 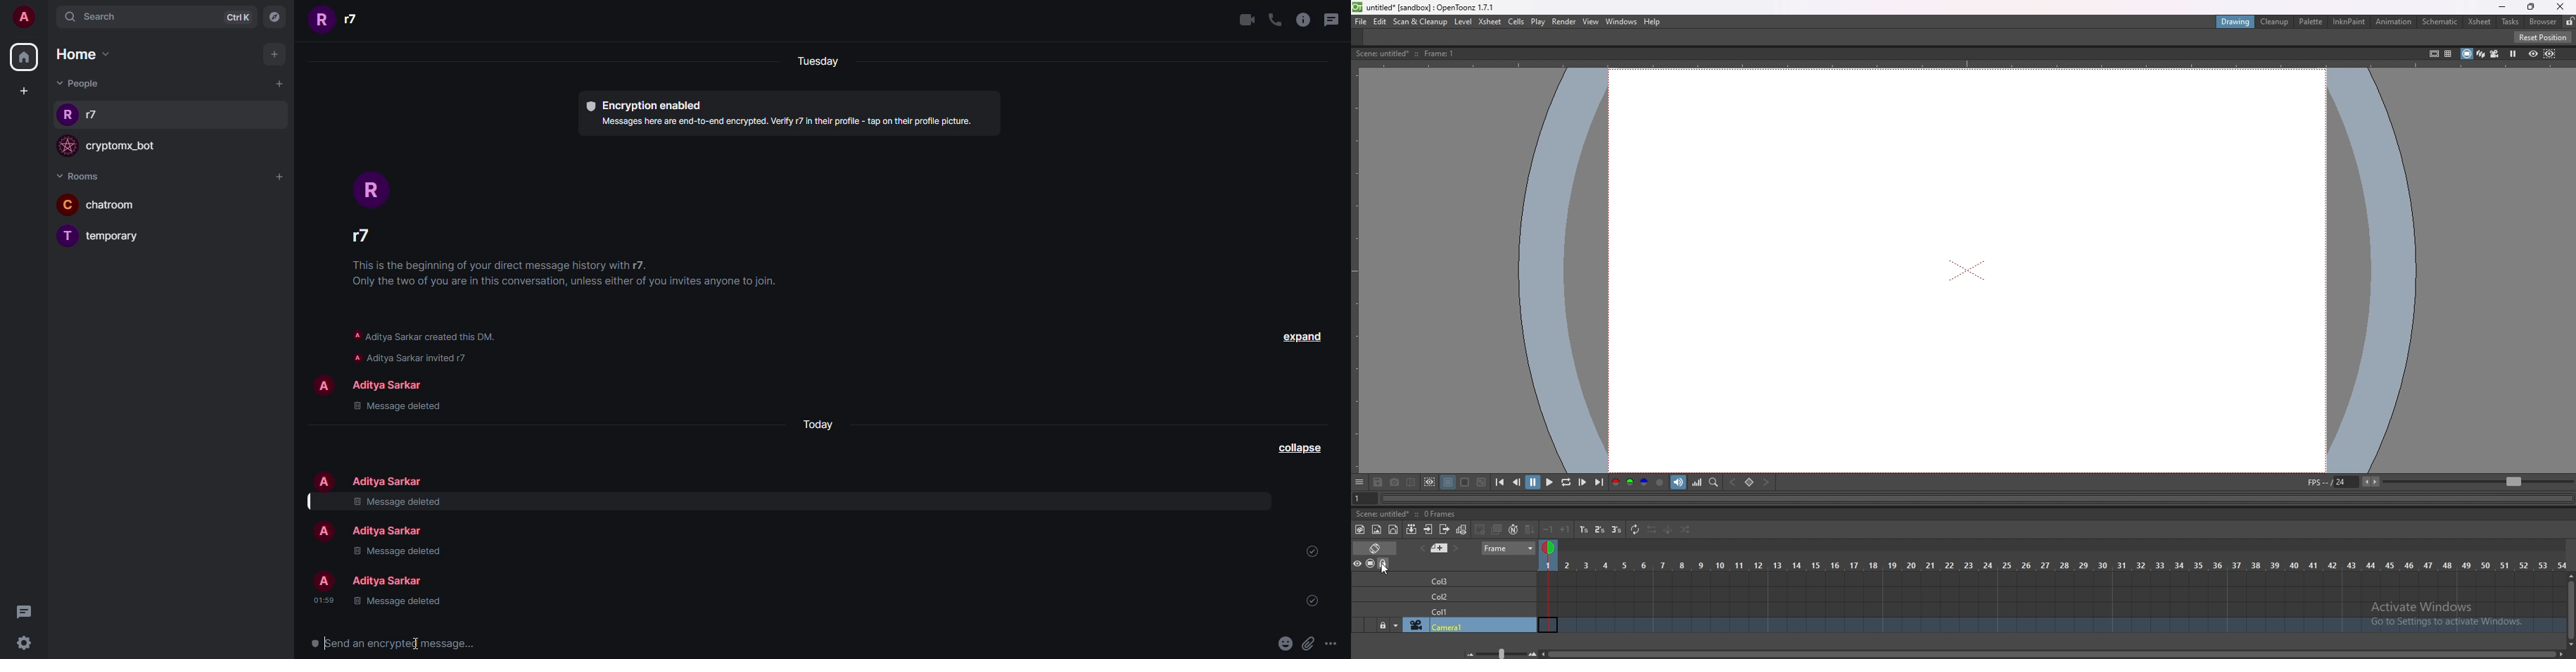 I want to click on sent, so click(x=1312, y=551).